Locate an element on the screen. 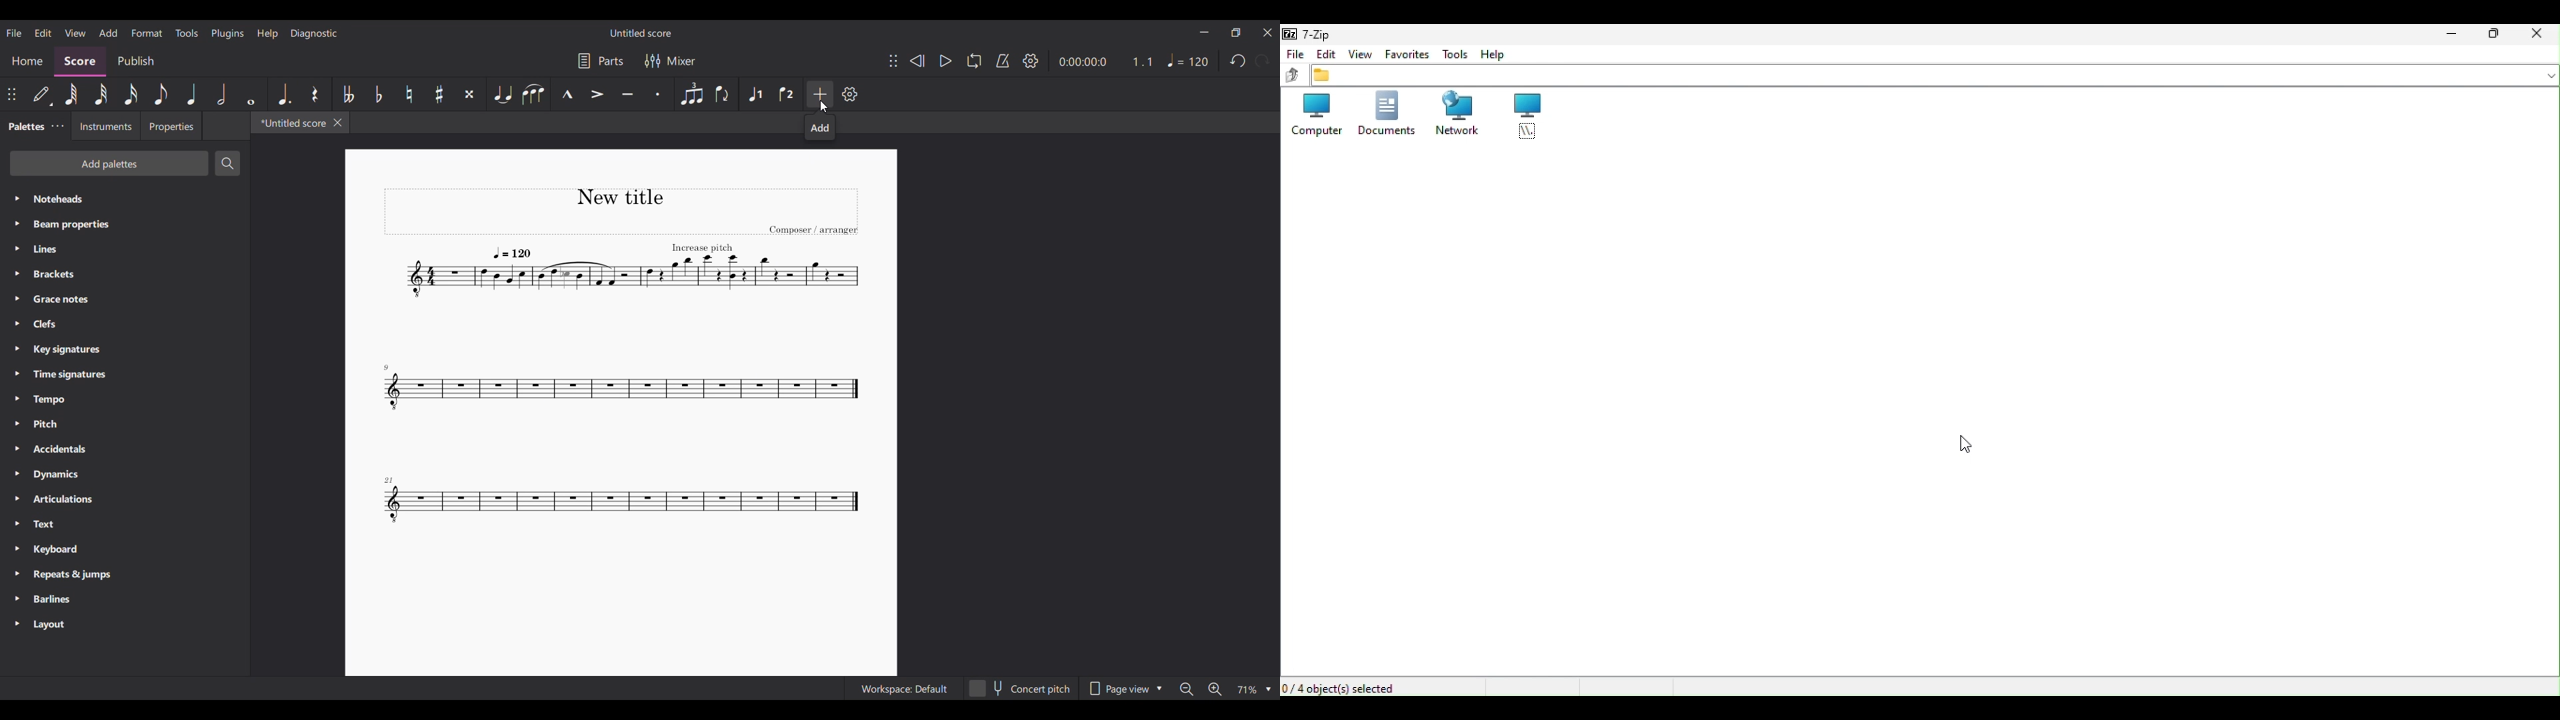  Home section is located at coordinates (27, 61).